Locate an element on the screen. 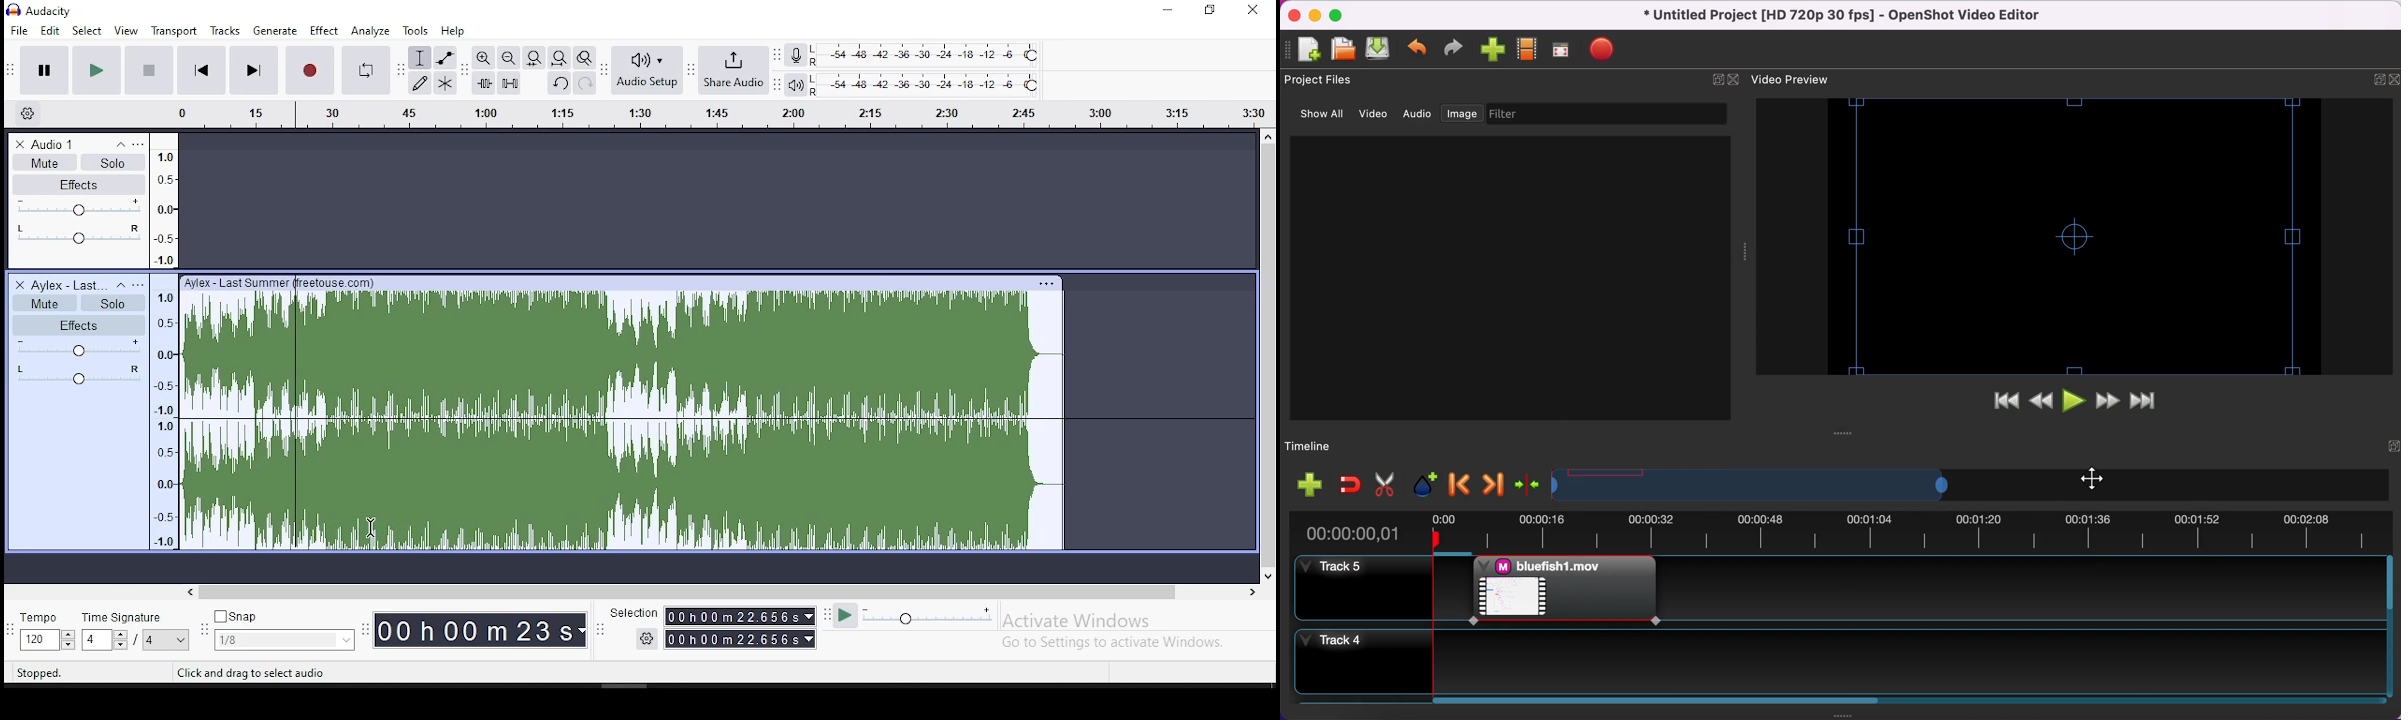  selection tool is located at coordinates (420, 58).